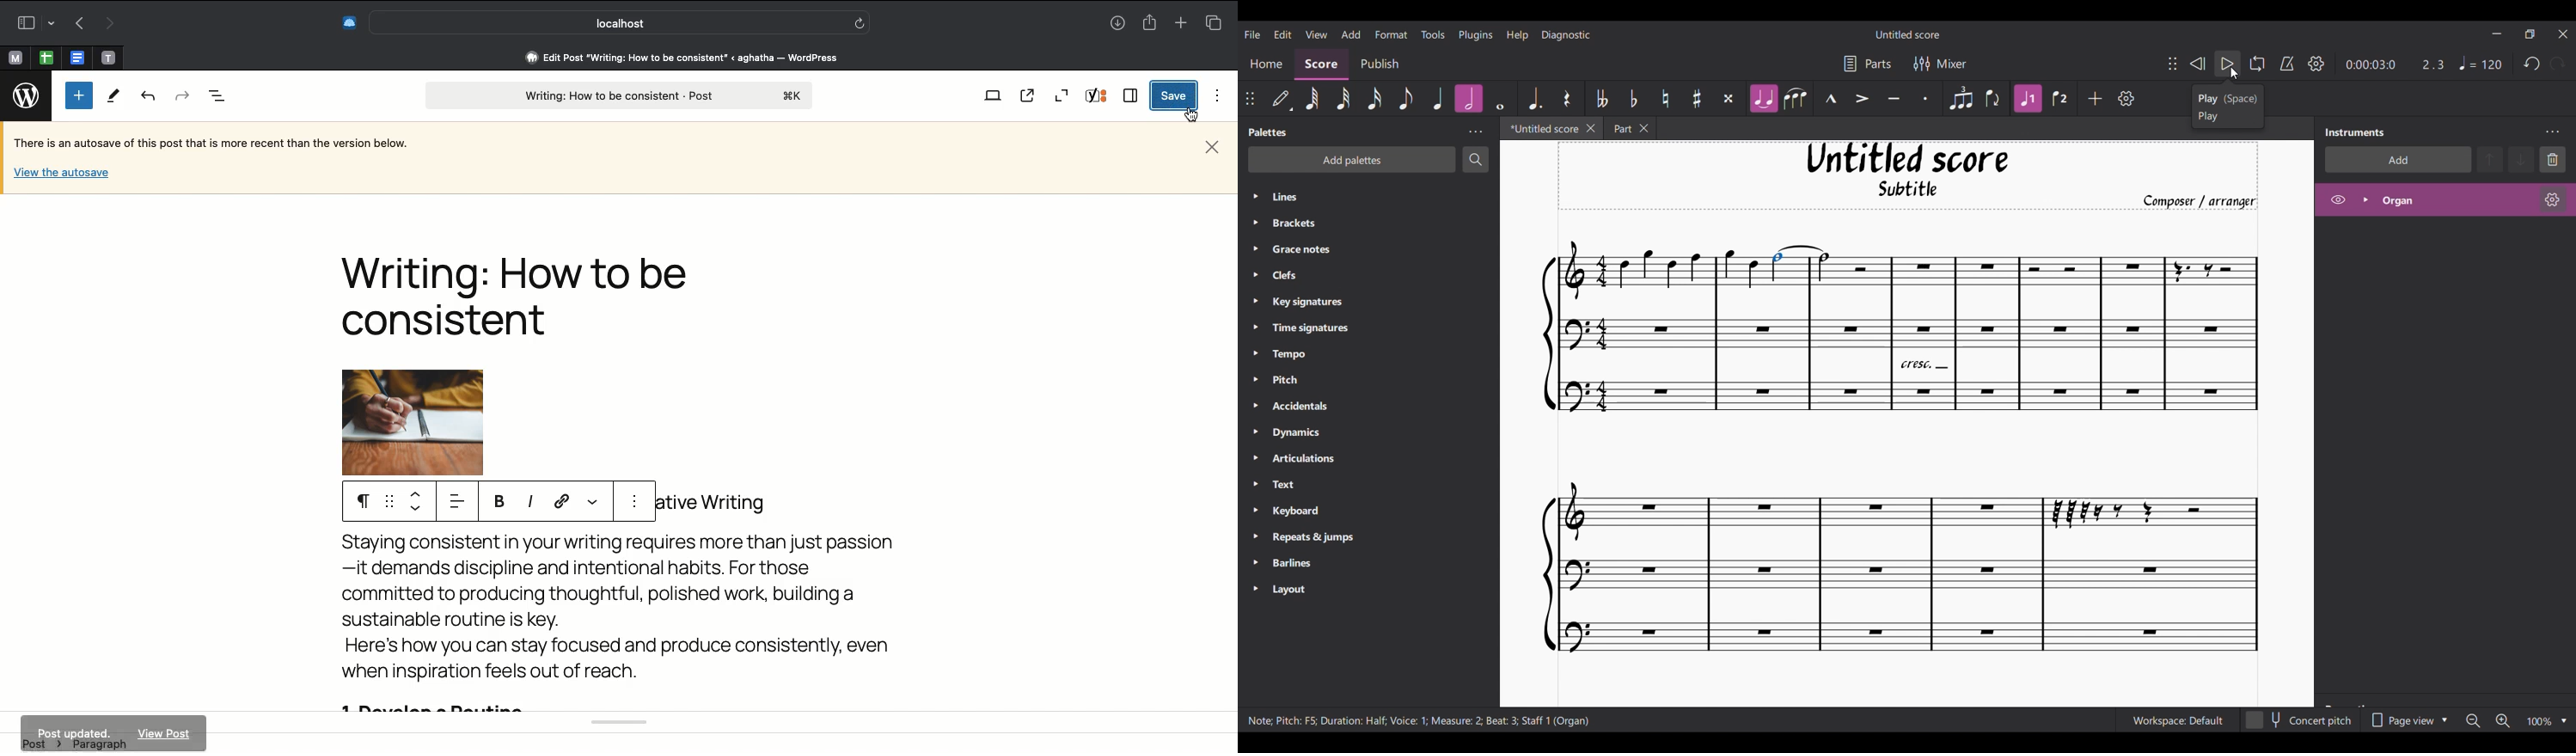 Image resolution: width=2576 pixels, height=756 pixels. I want to click on Options, so click(1214, 95).